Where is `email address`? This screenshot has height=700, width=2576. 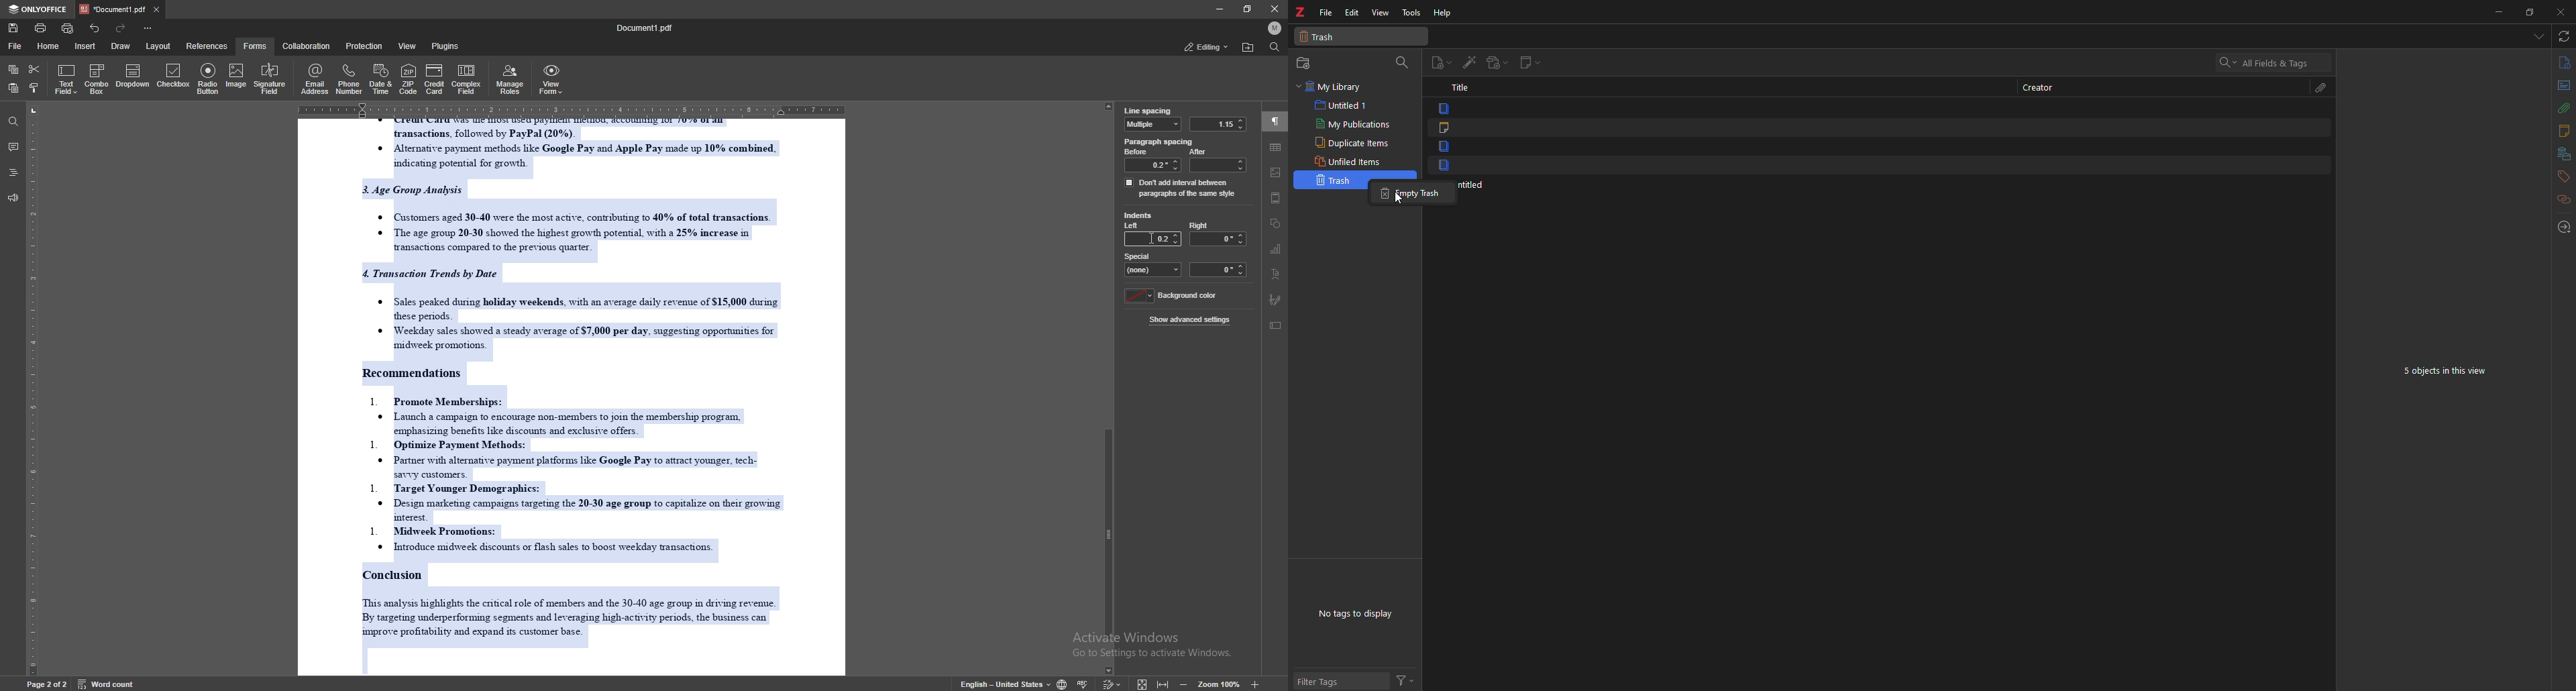
email address is located at coordinates (315, 78).